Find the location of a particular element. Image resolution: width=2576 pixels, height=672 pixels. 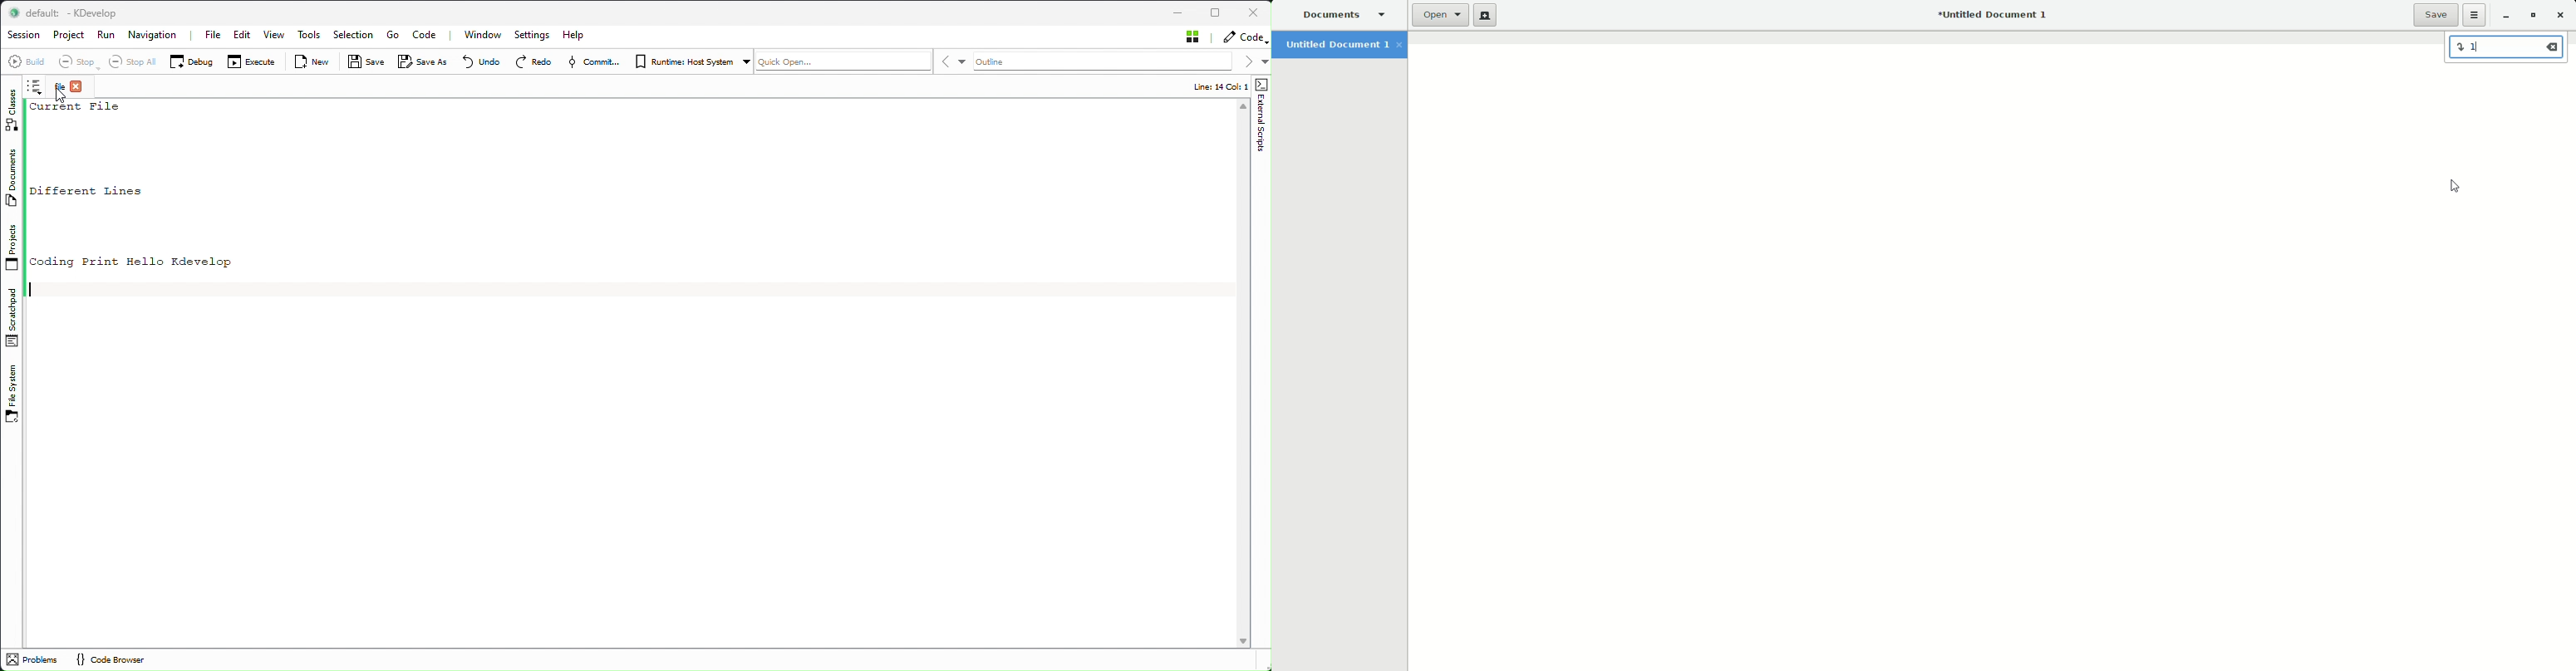

Selection is located at coordinates (352, 36).